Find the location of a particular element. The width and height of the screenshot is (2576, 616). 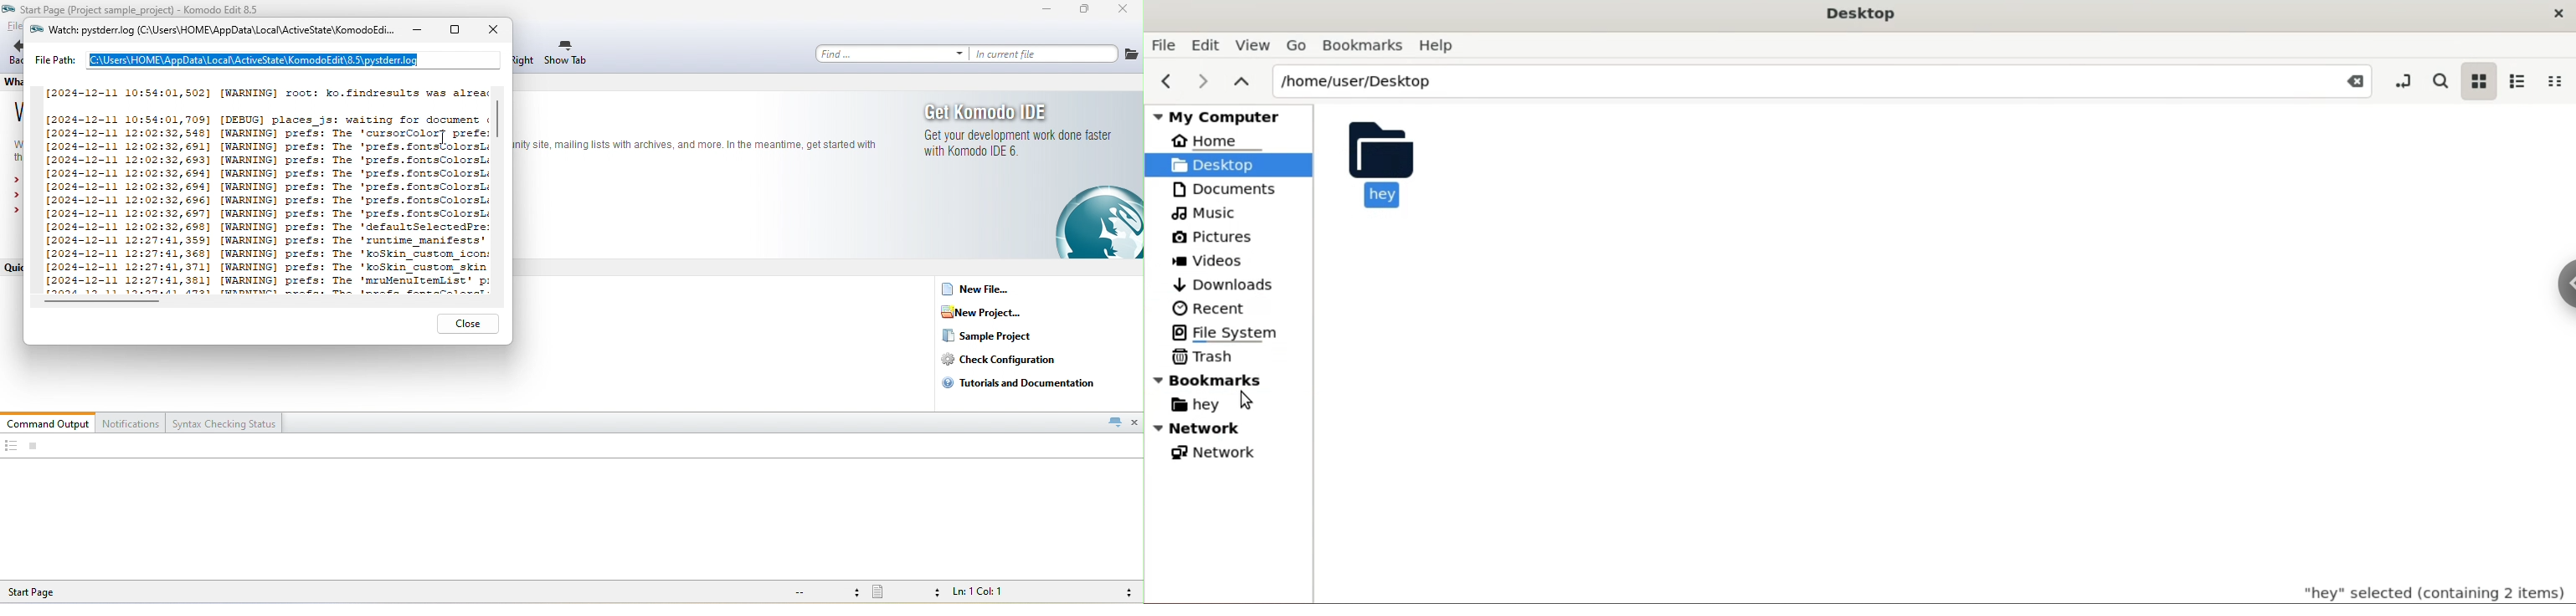

show tab is located at coordinates (567, 54).